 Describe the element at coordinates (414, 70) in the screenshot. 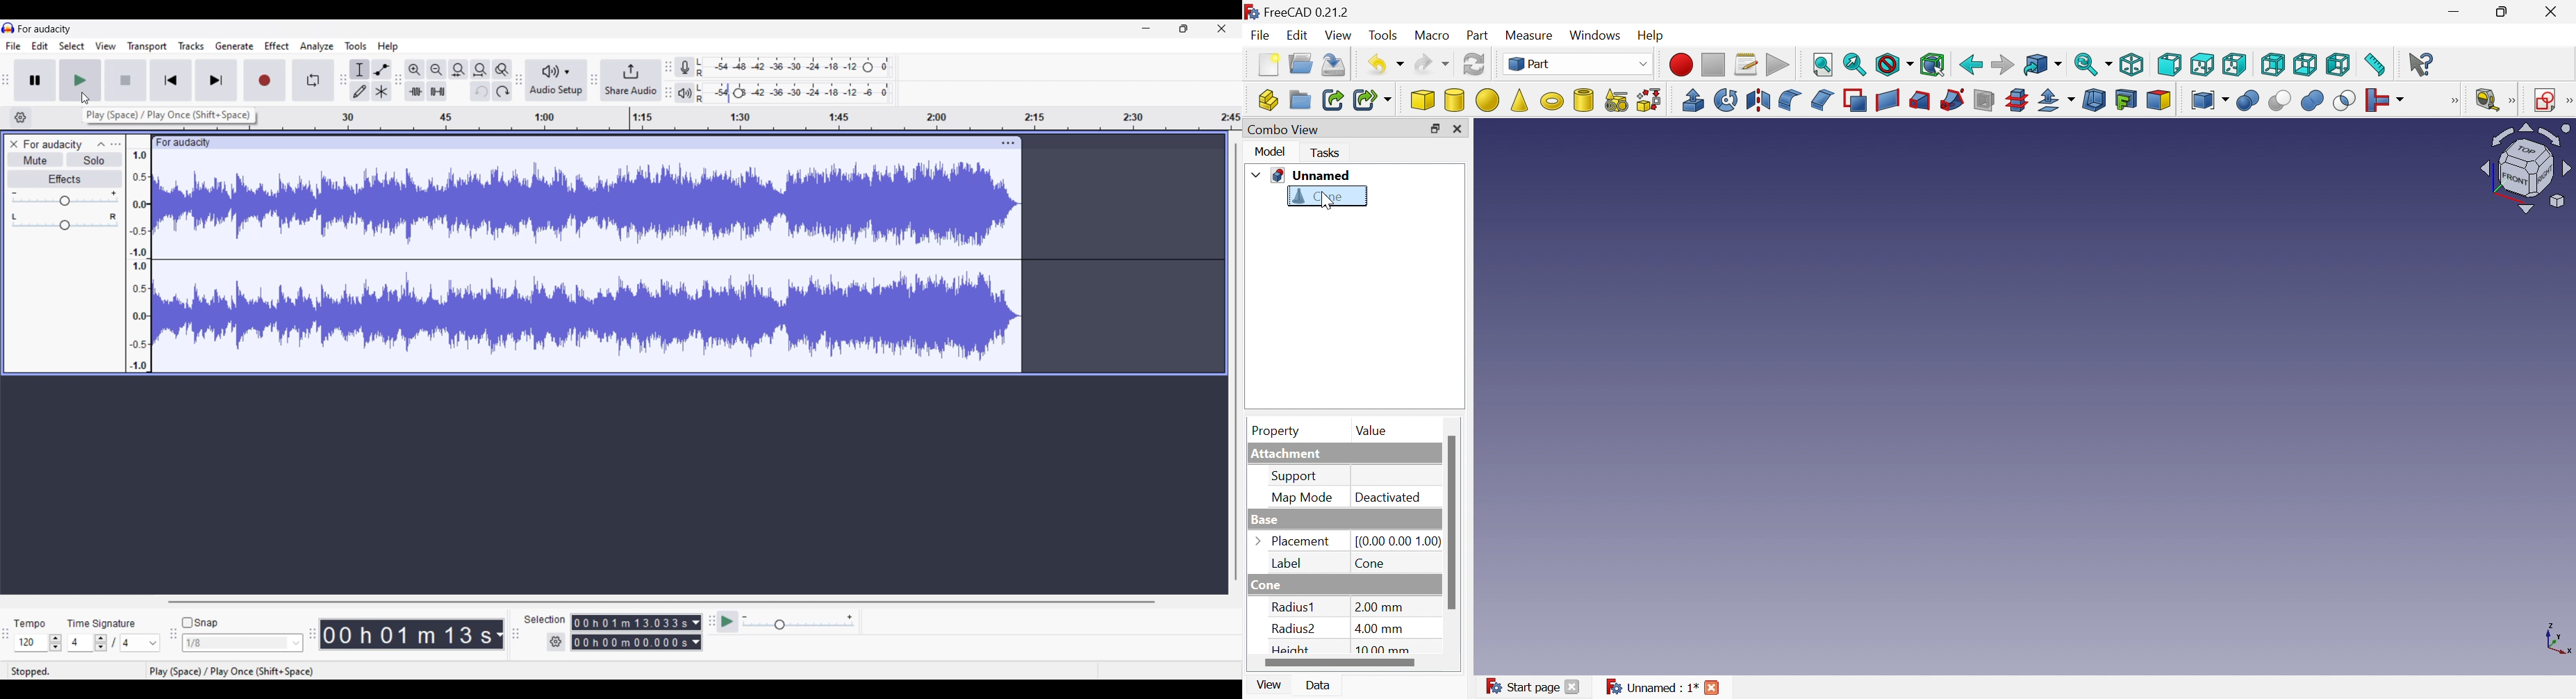

I see `Zoom in` at that location.